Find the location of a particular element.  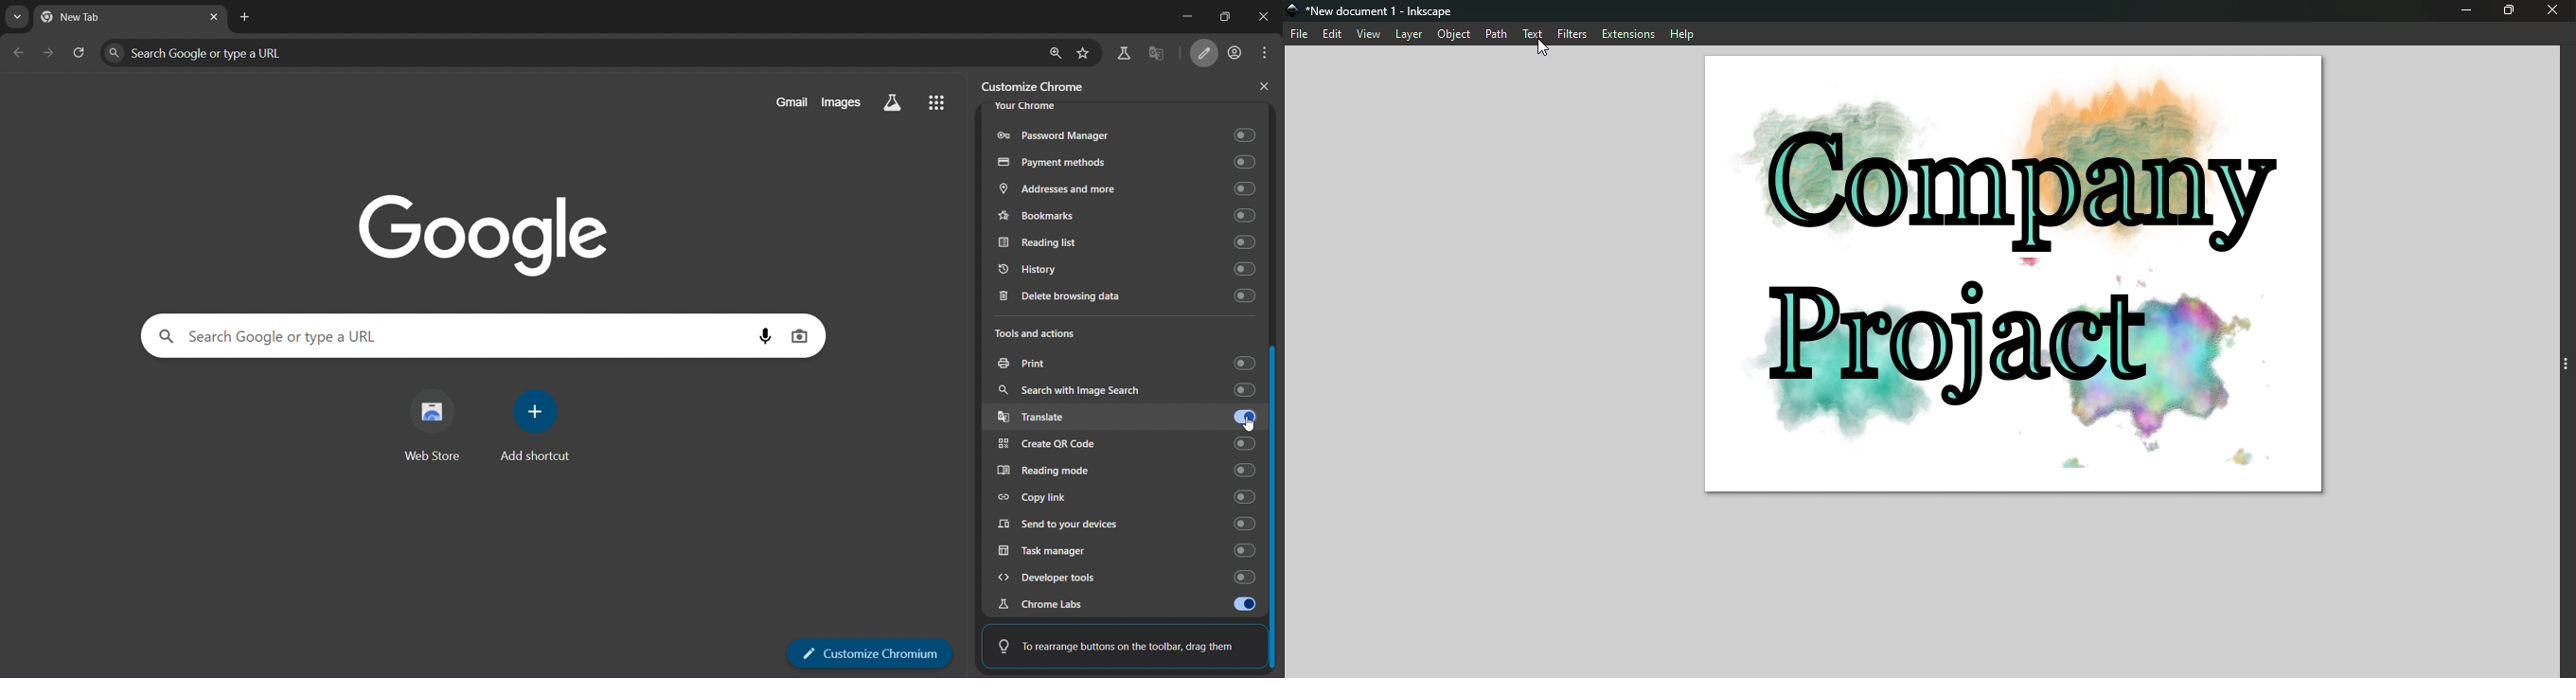

customize chromium is located at coordinates (1206, 53).